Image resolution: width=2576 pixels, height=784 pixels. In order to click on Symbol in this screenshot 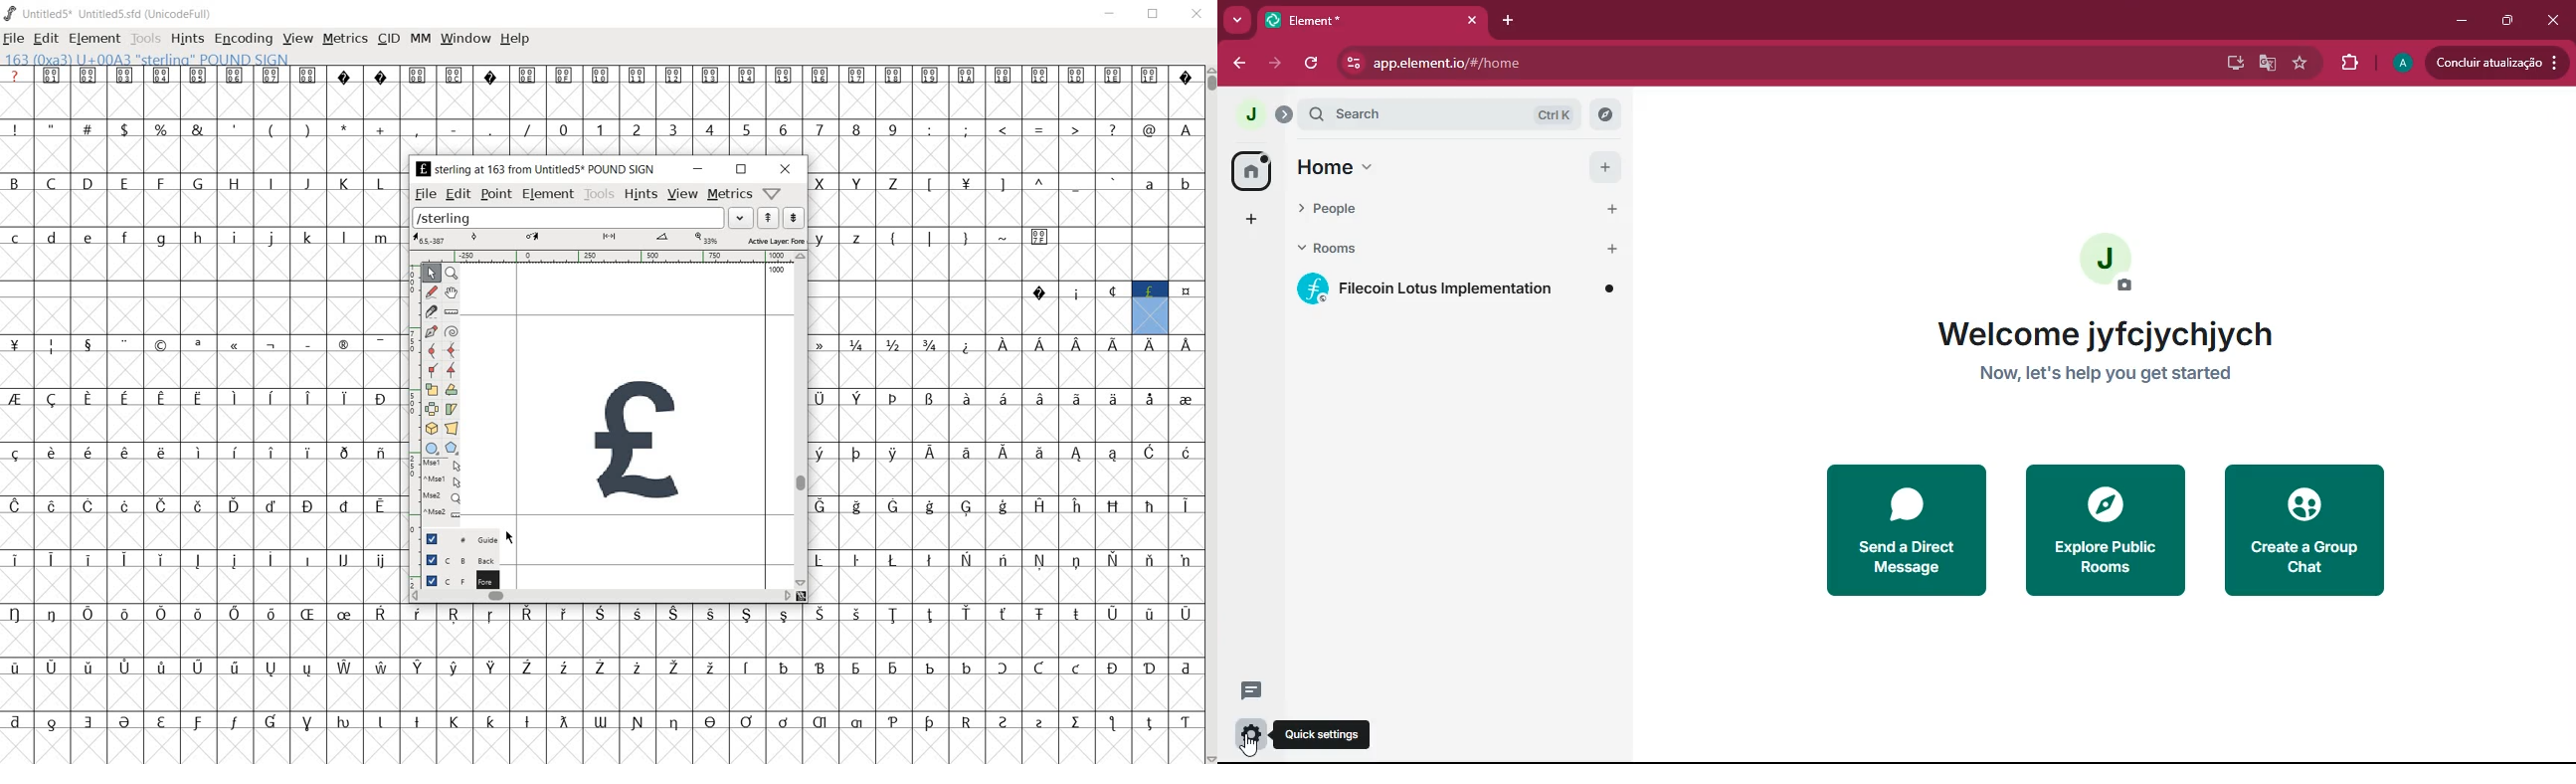, I will do `click(1040, 348)`.